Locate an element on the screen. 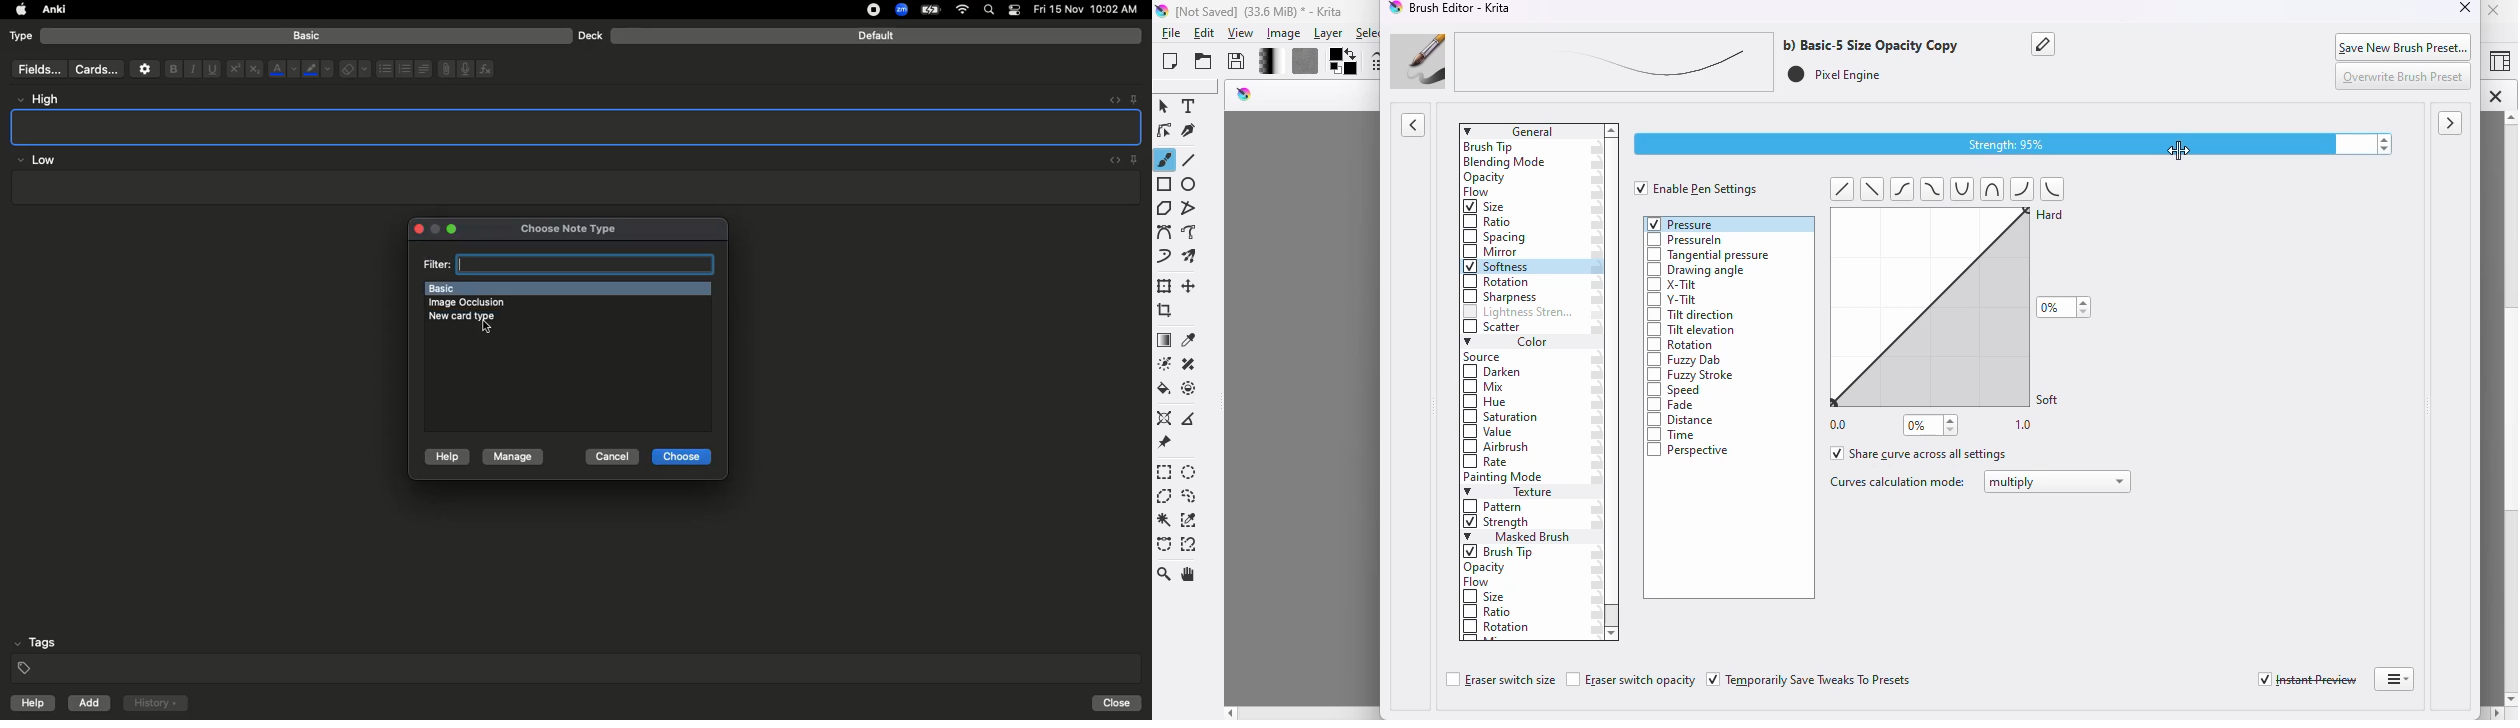  tilt direction is located at coordinates (1691, 315).